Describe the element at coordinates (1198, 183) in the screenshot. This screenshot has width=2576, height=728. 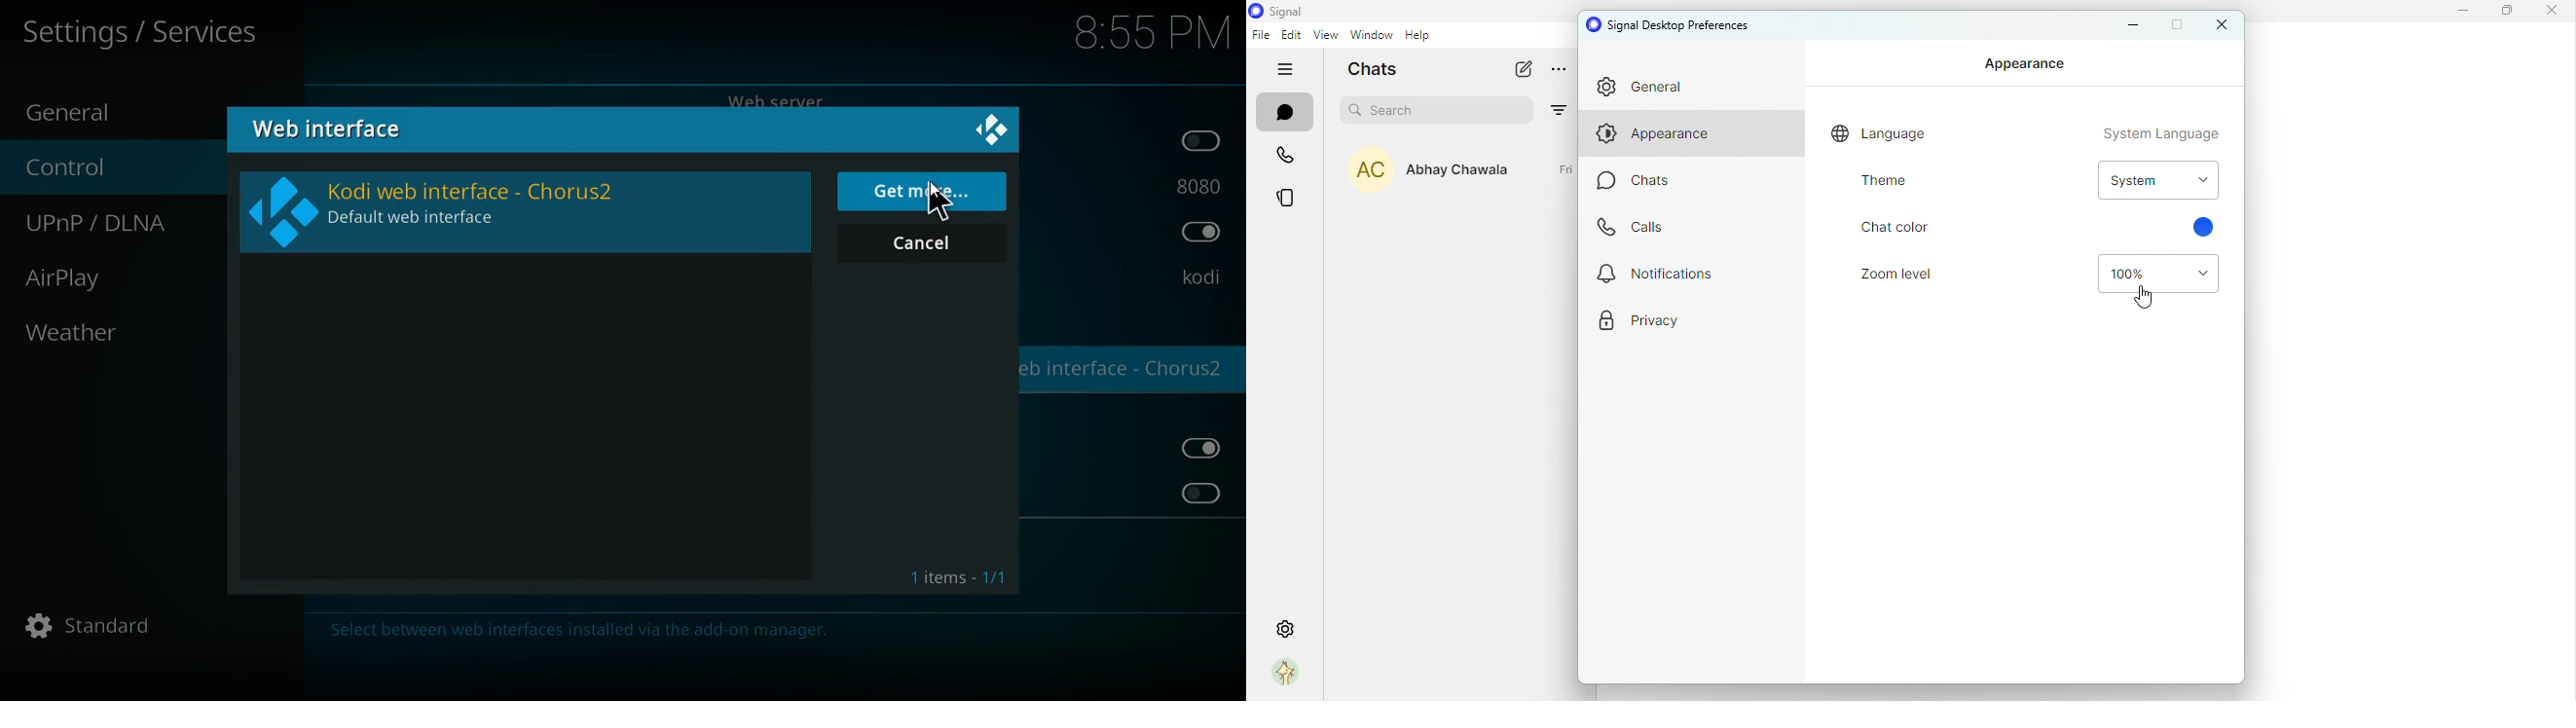
I see `8080` at that location.